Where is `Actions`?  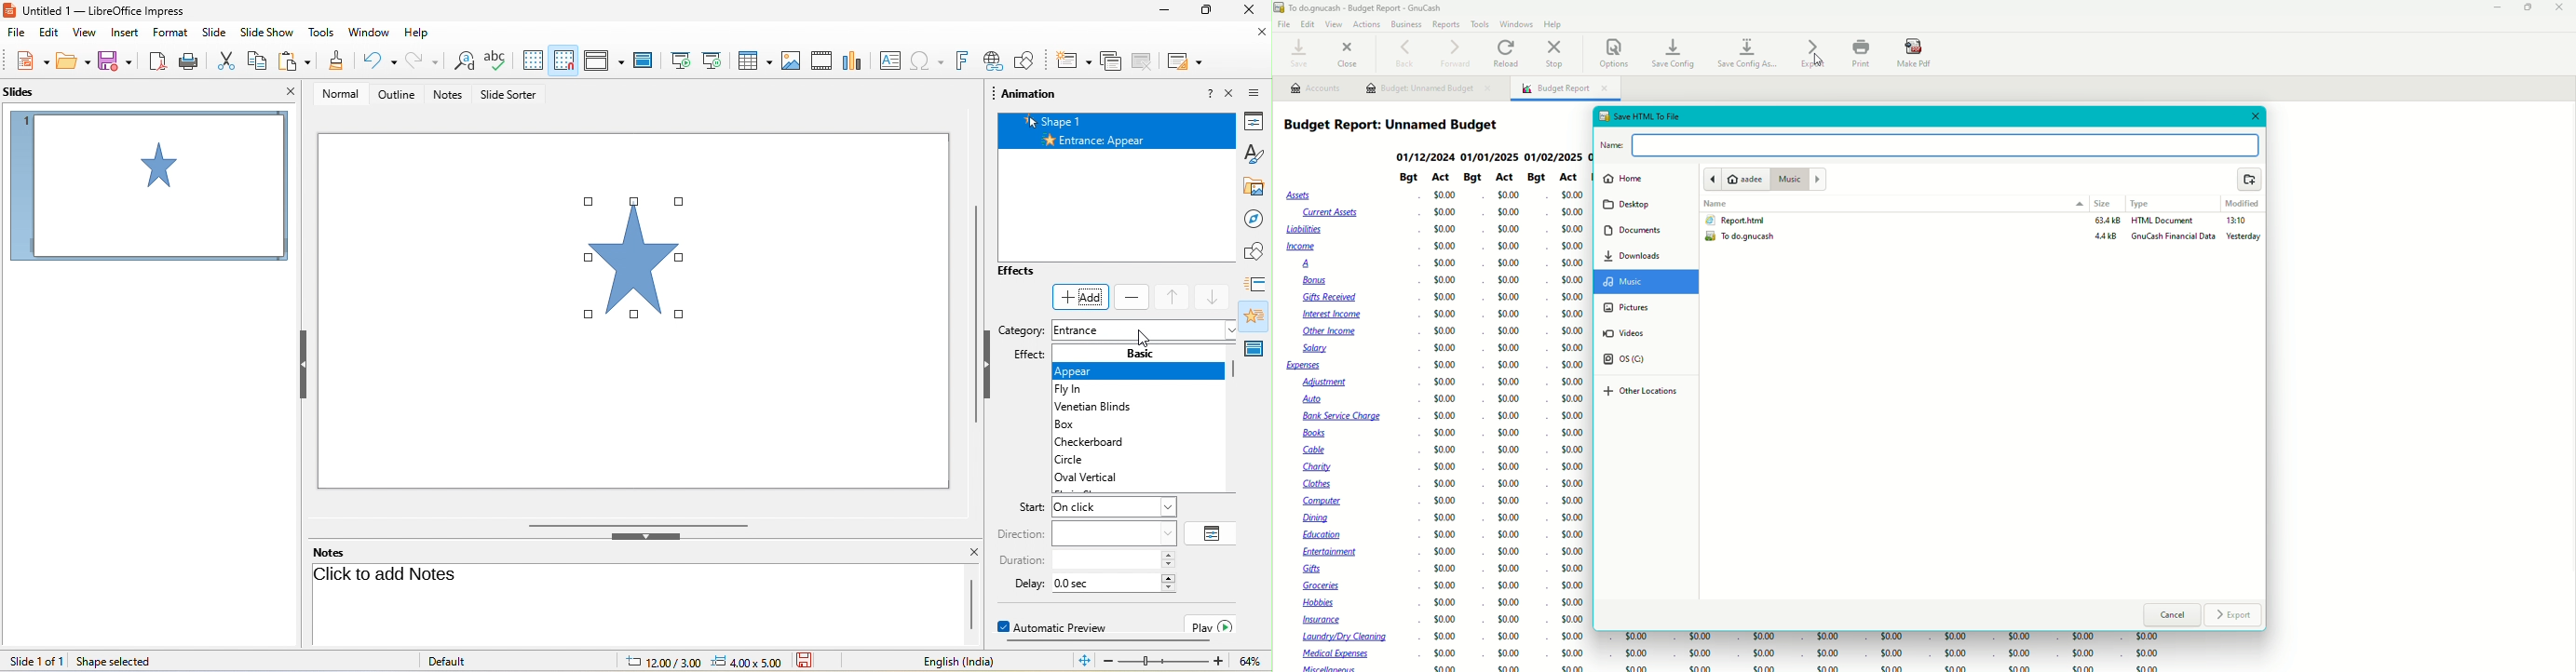
Actions is located at coordinates (1366, 23).